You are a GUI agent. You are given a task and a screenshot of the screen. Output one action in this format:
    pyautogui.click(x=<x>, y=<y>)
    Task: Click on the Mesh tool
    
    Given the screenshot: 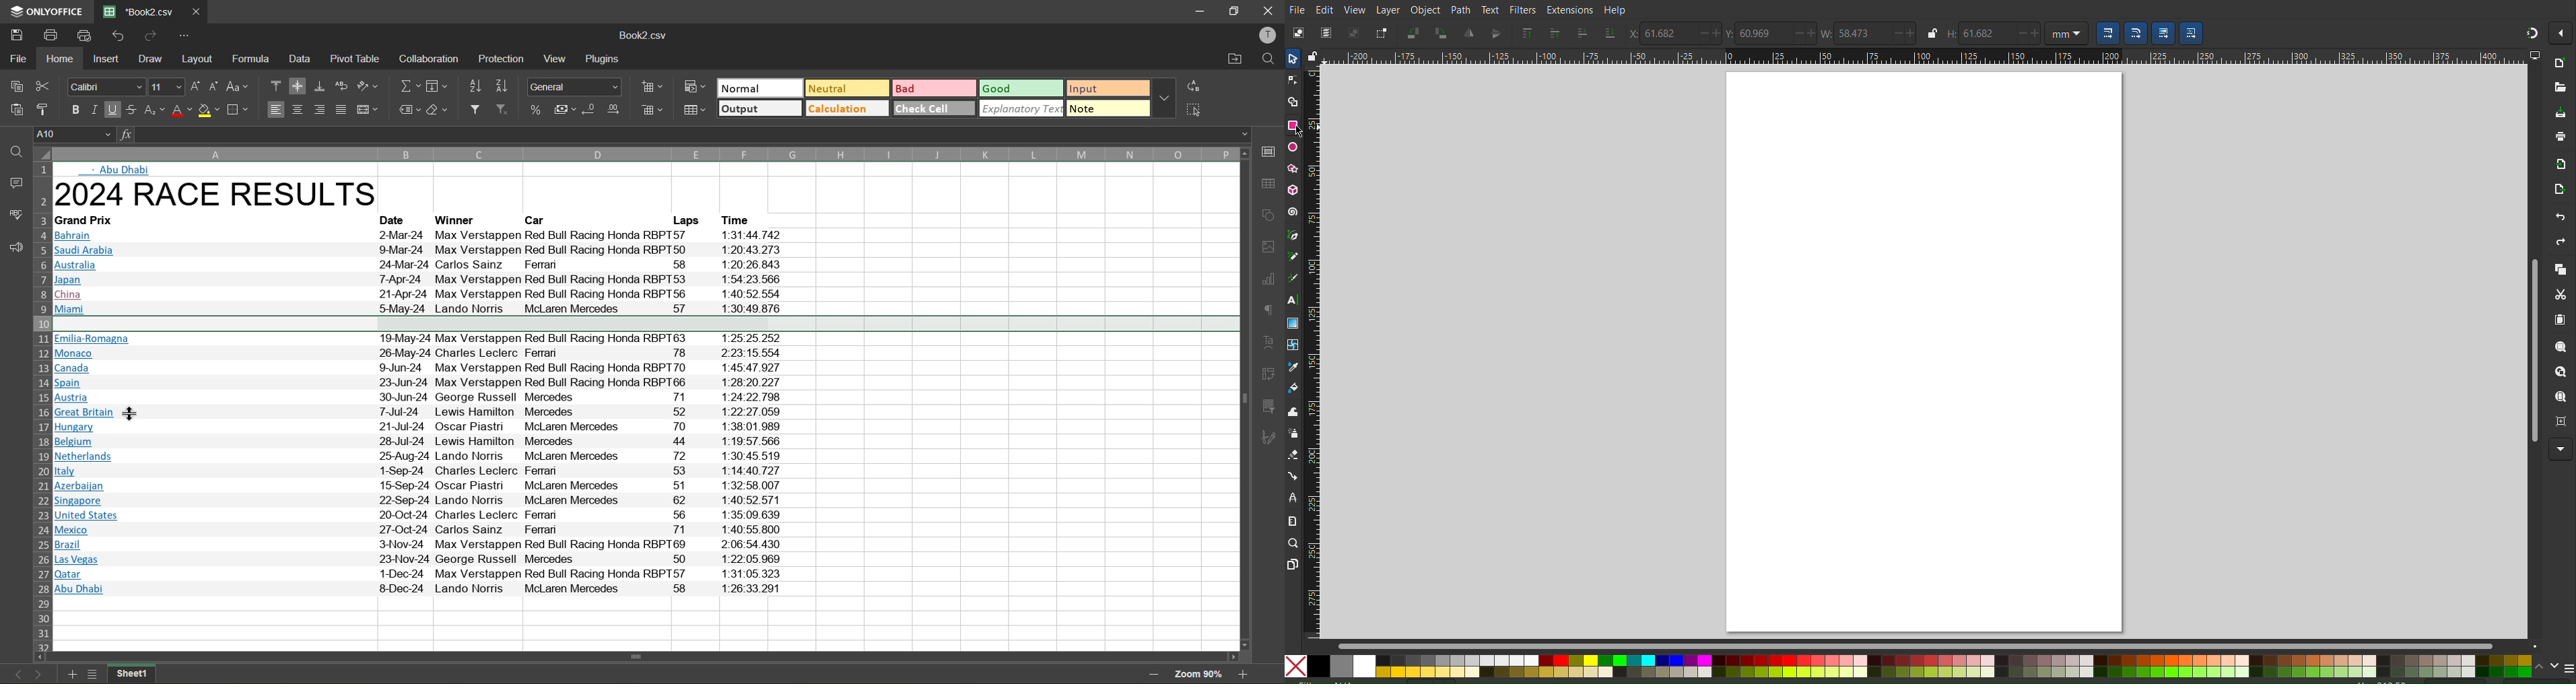 What is the action you would take?
    pyautogui.click(x=1293, y=345)
    